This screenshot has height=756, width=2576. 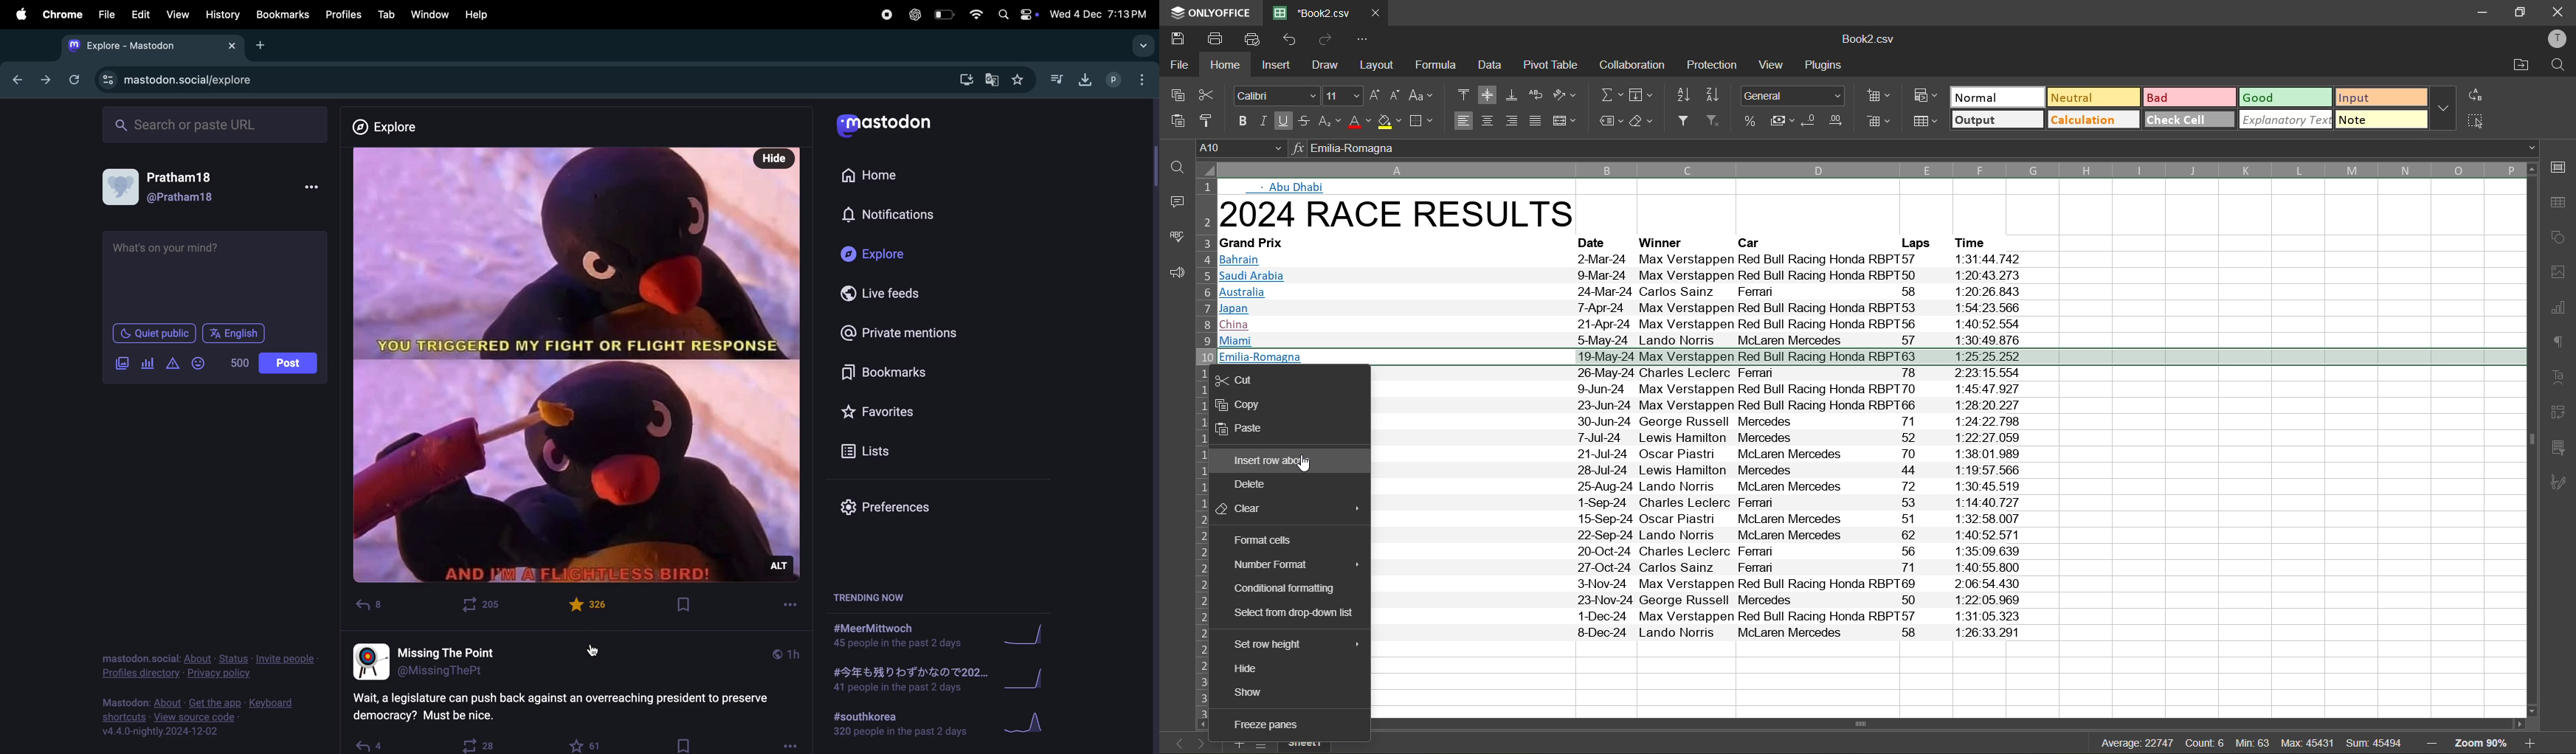 What do you see at coordinates (1085, 78) in the screenshot?
I see `download` at bounding box center [1085, 78].